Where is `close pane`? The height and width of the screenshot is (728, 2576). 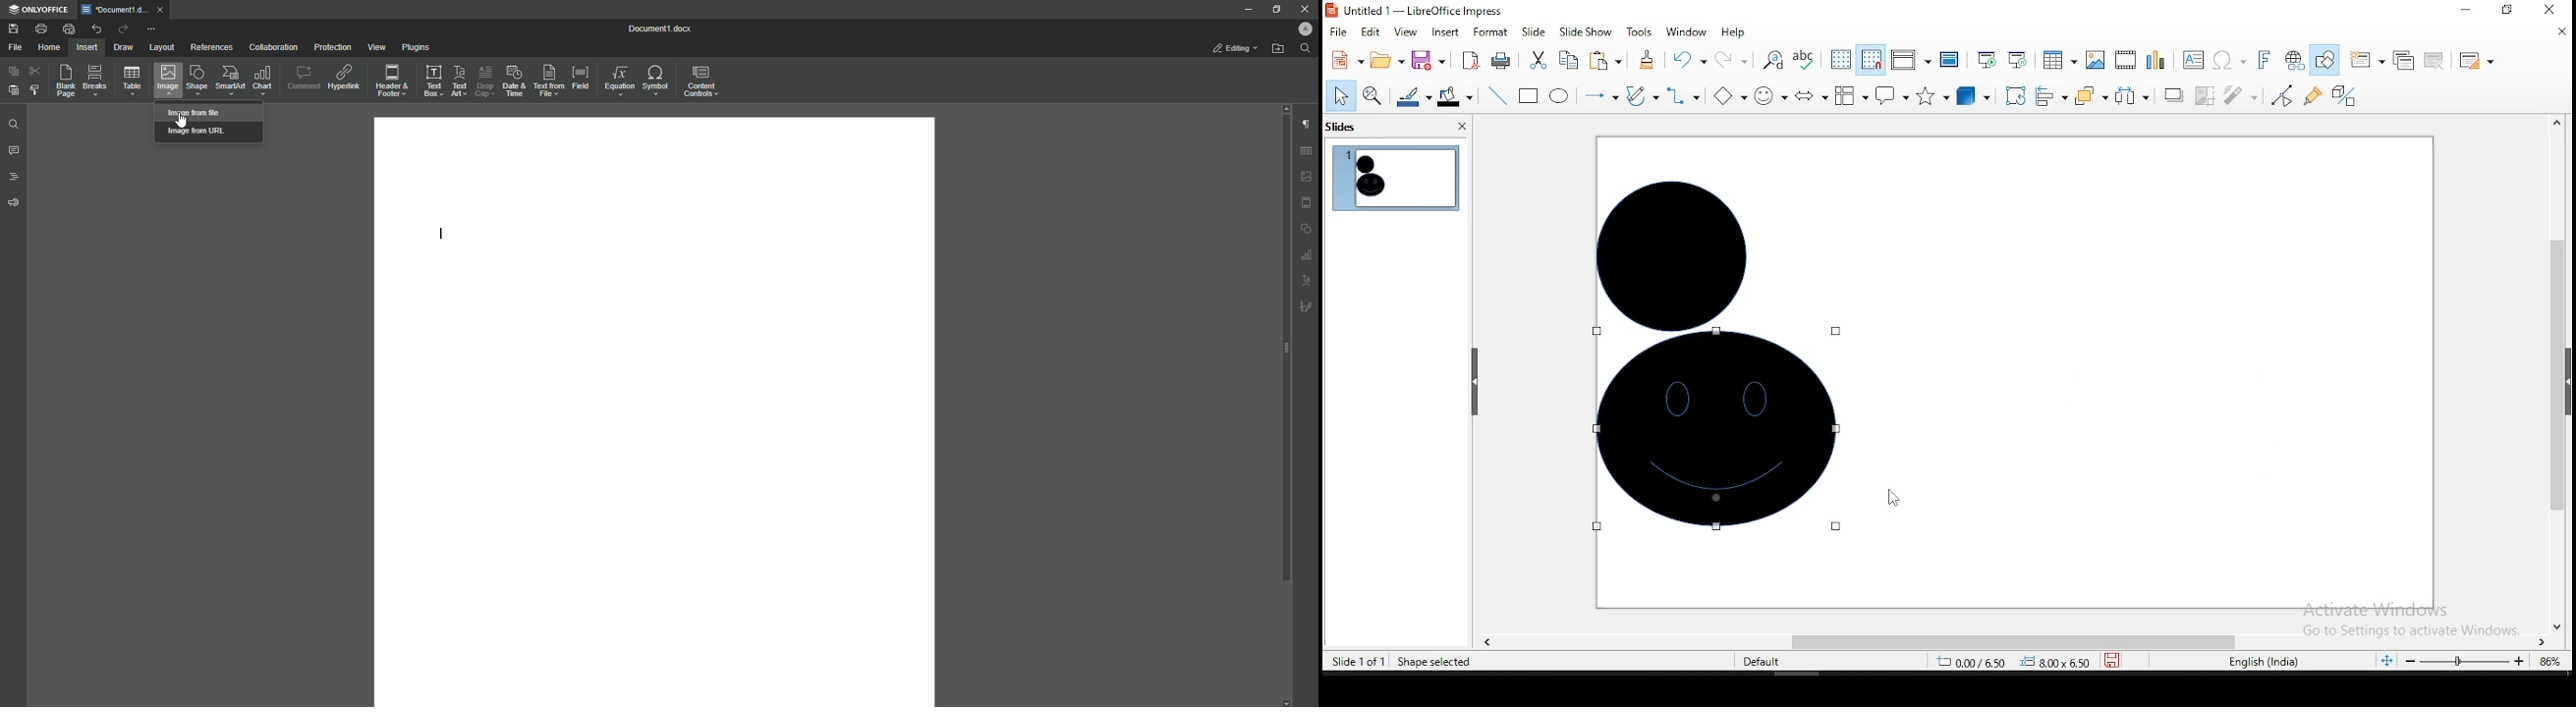 close pane is located at coordinates (1460, 128).